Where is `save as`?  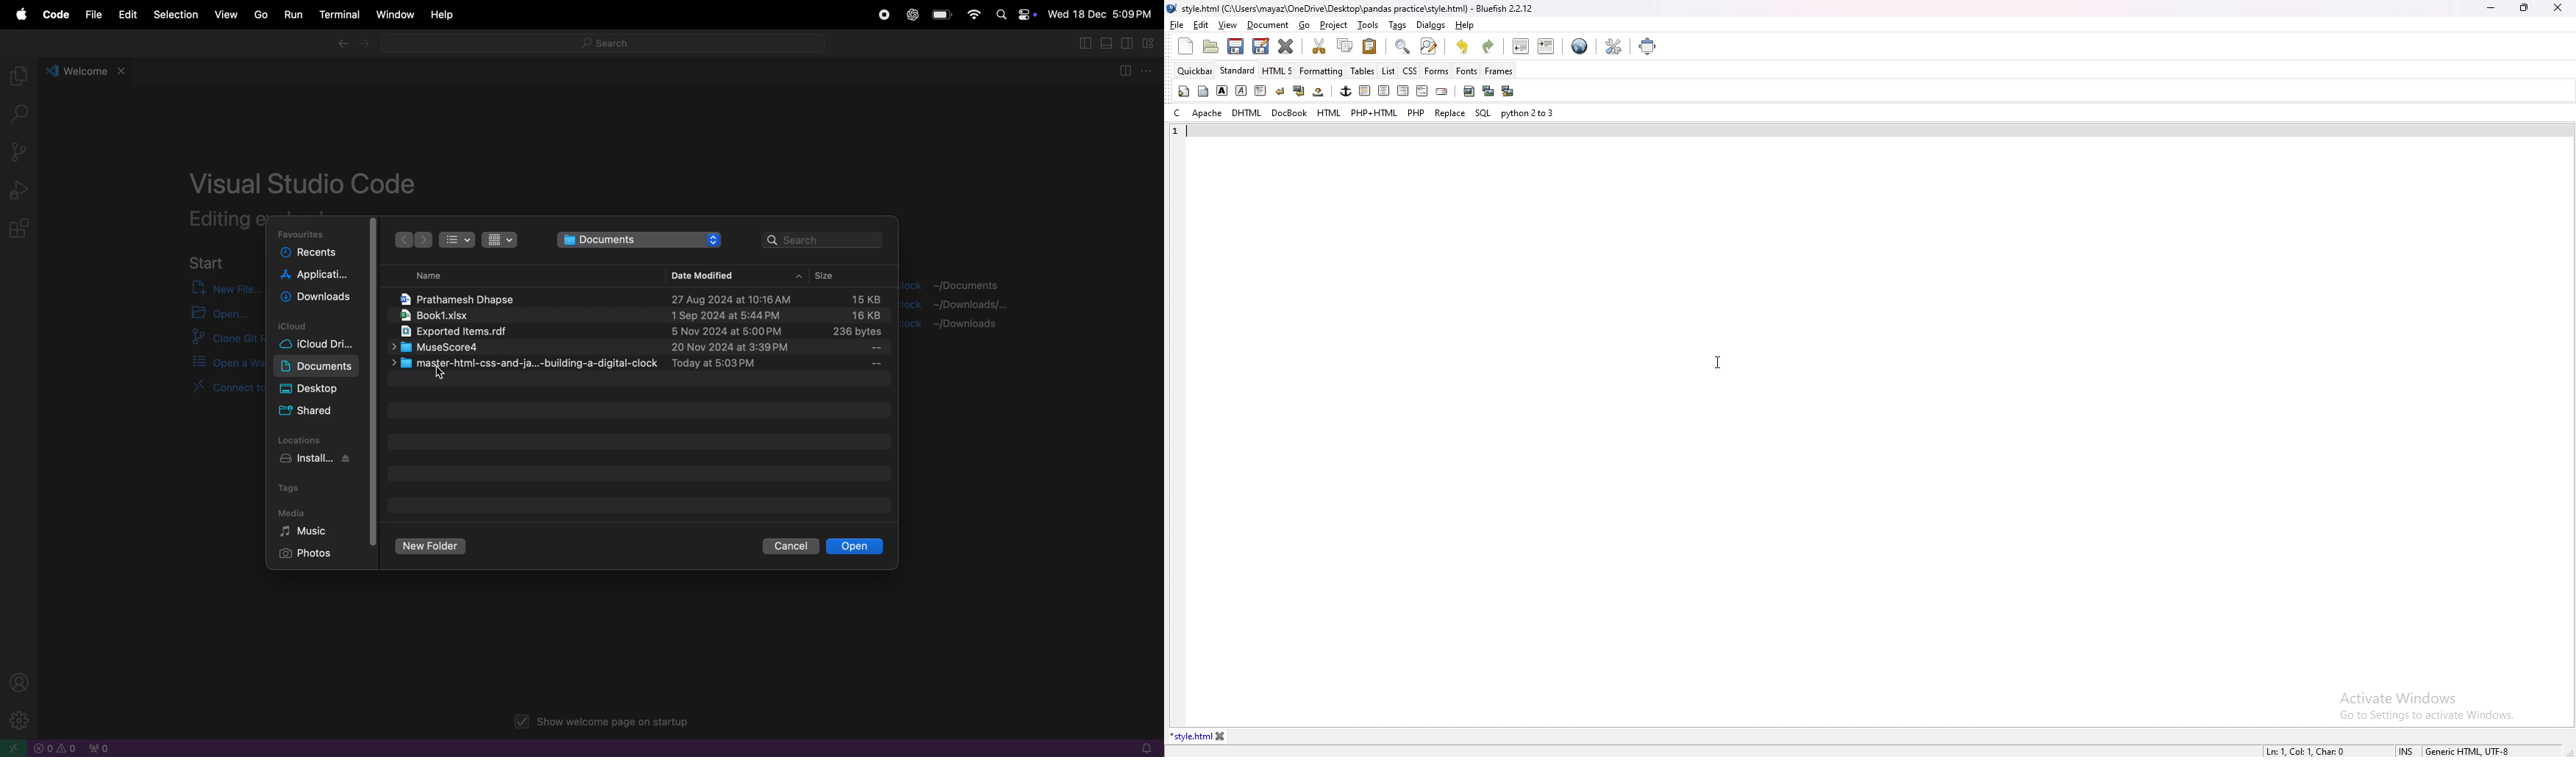 save as is located at coordinates (1260, 46).